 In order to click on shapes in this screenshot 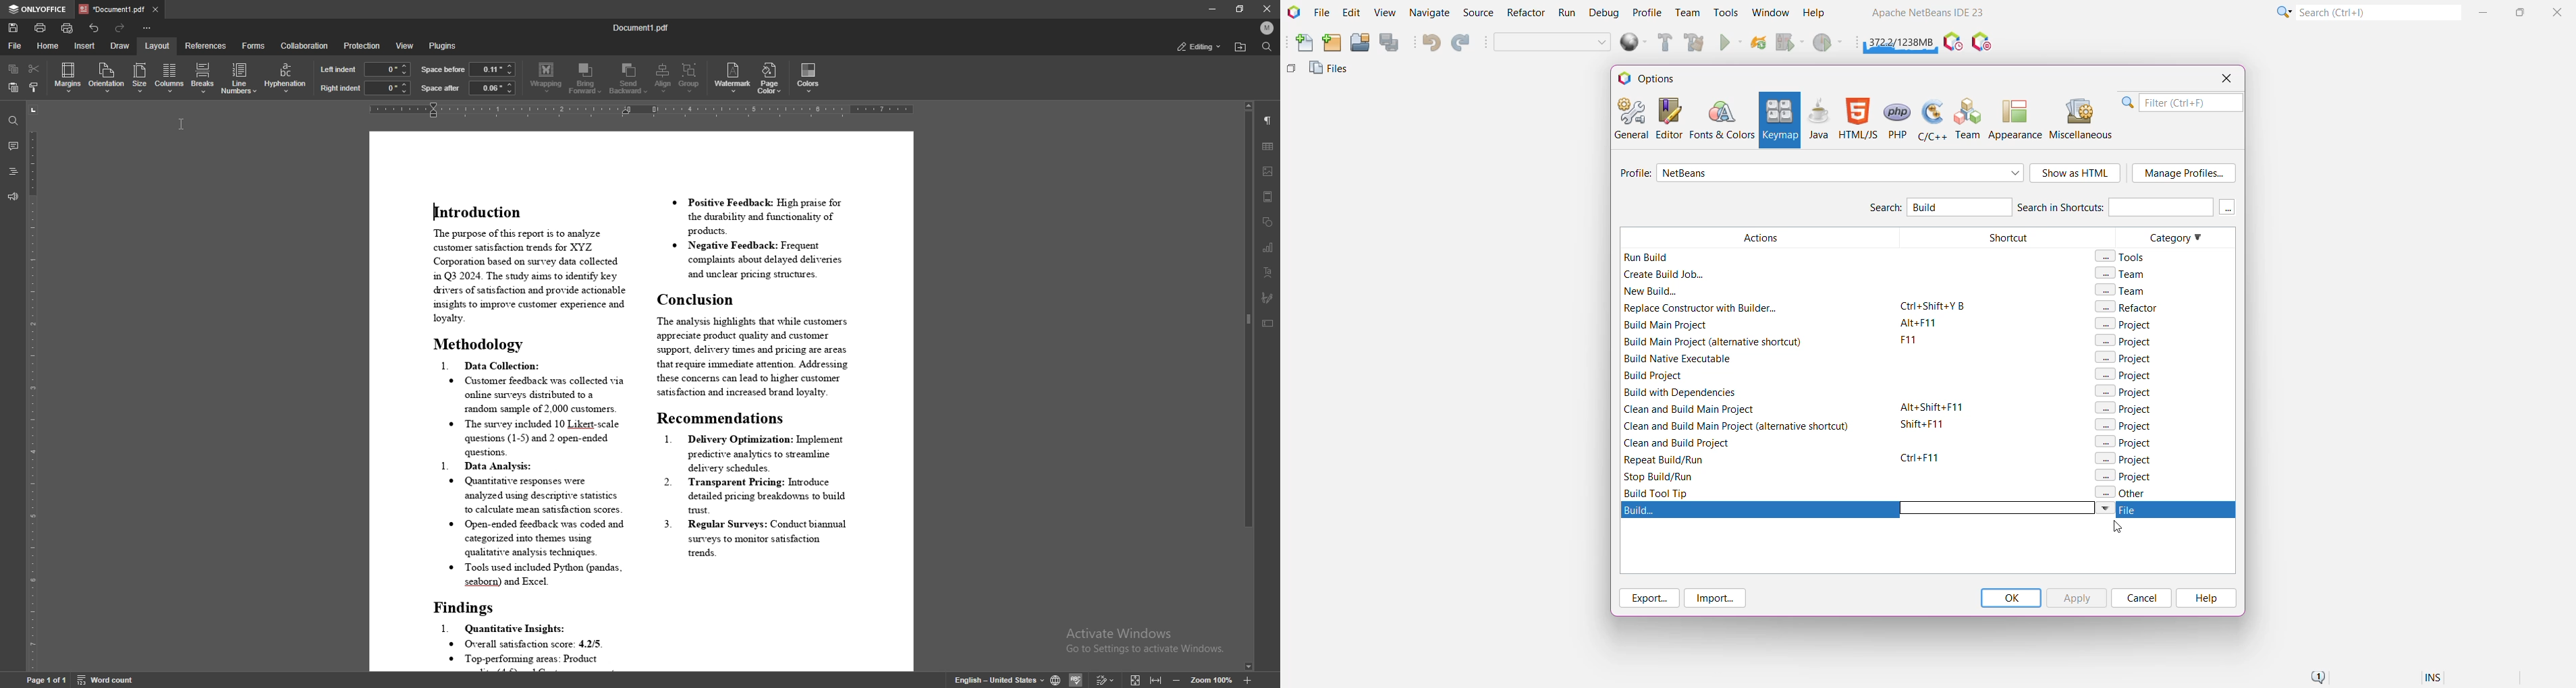, I will do `click(1269, 222)`.